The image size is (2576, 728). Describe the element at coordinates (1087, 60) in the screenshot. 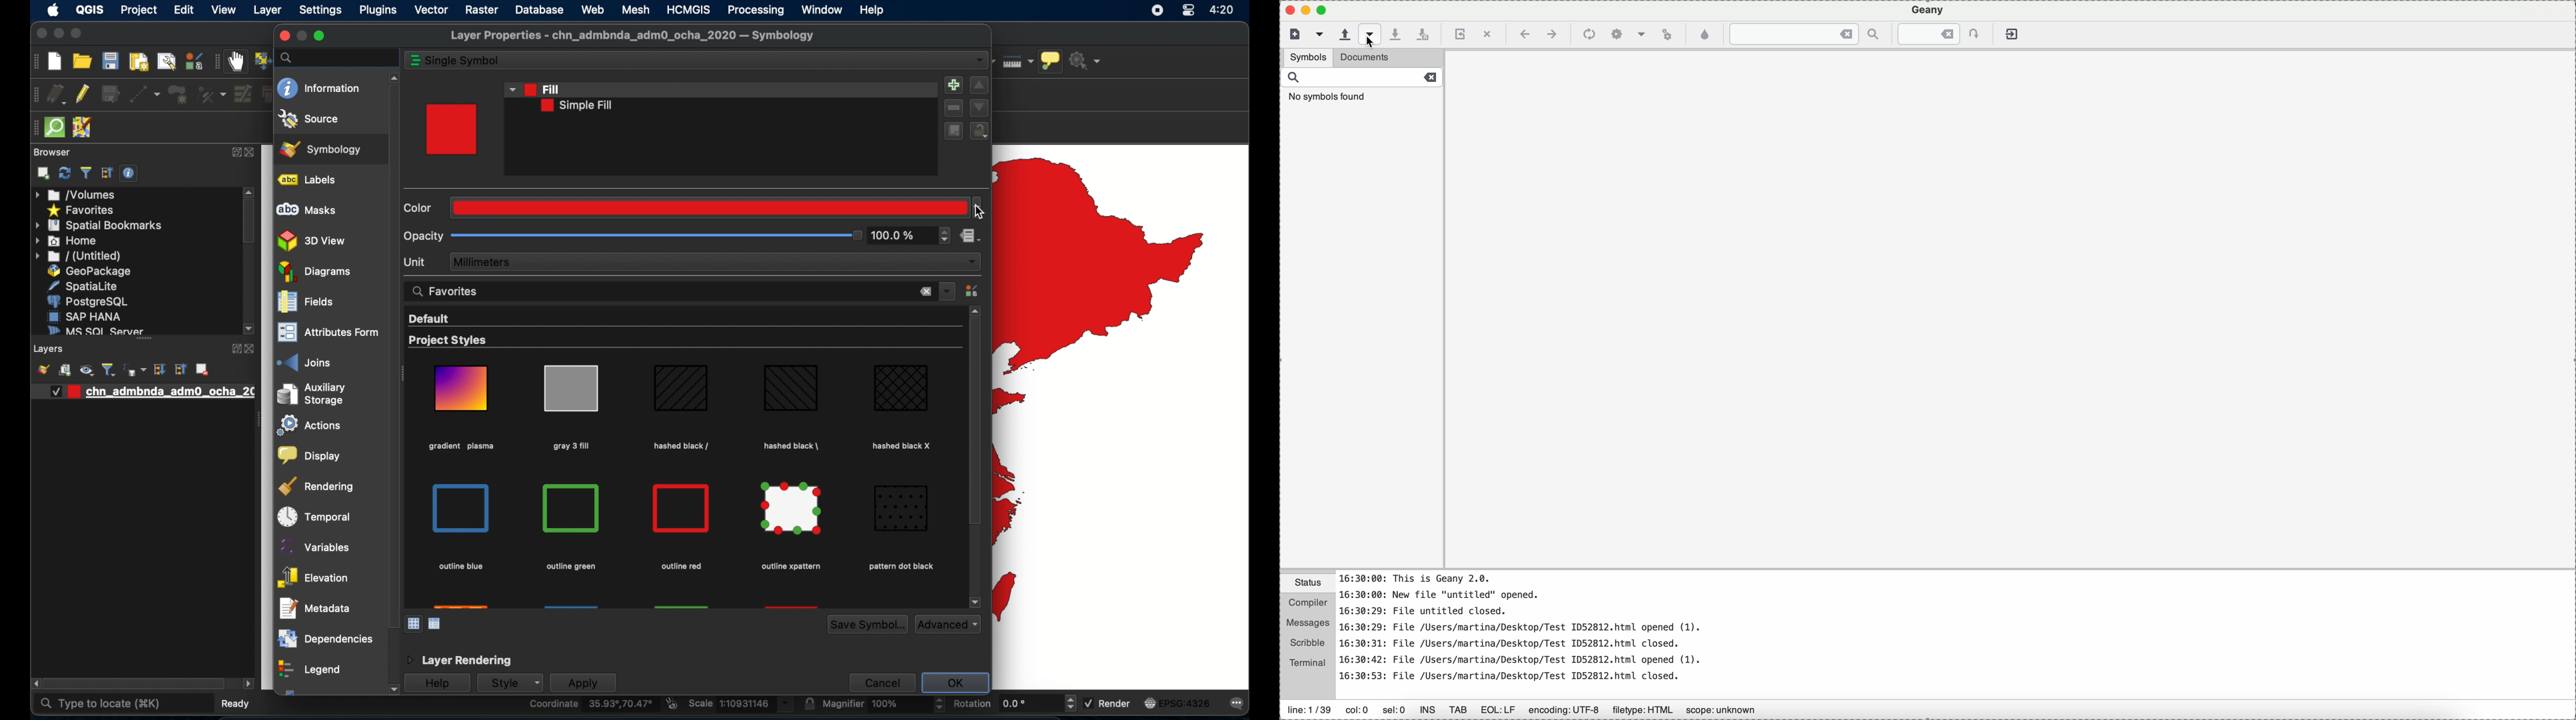

I see `no action selected` at that location.